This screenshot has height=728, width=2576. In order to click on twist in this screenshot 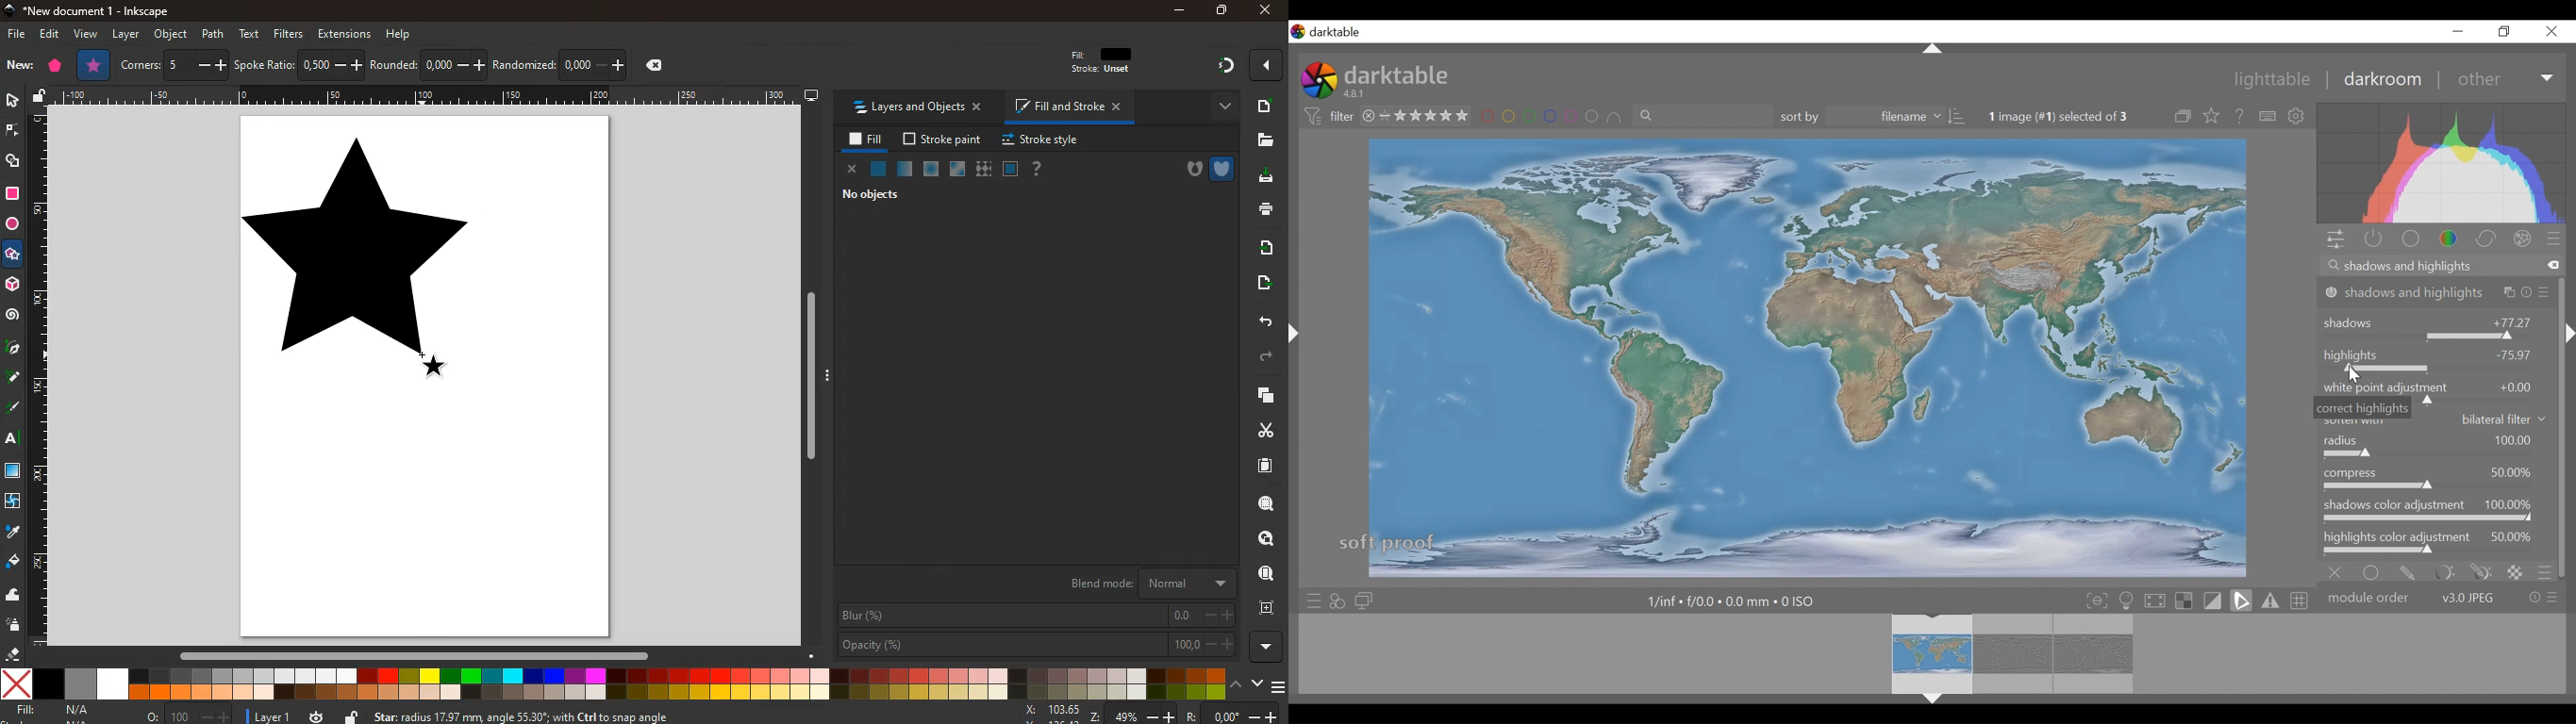, I will do `click(14, 502)`.